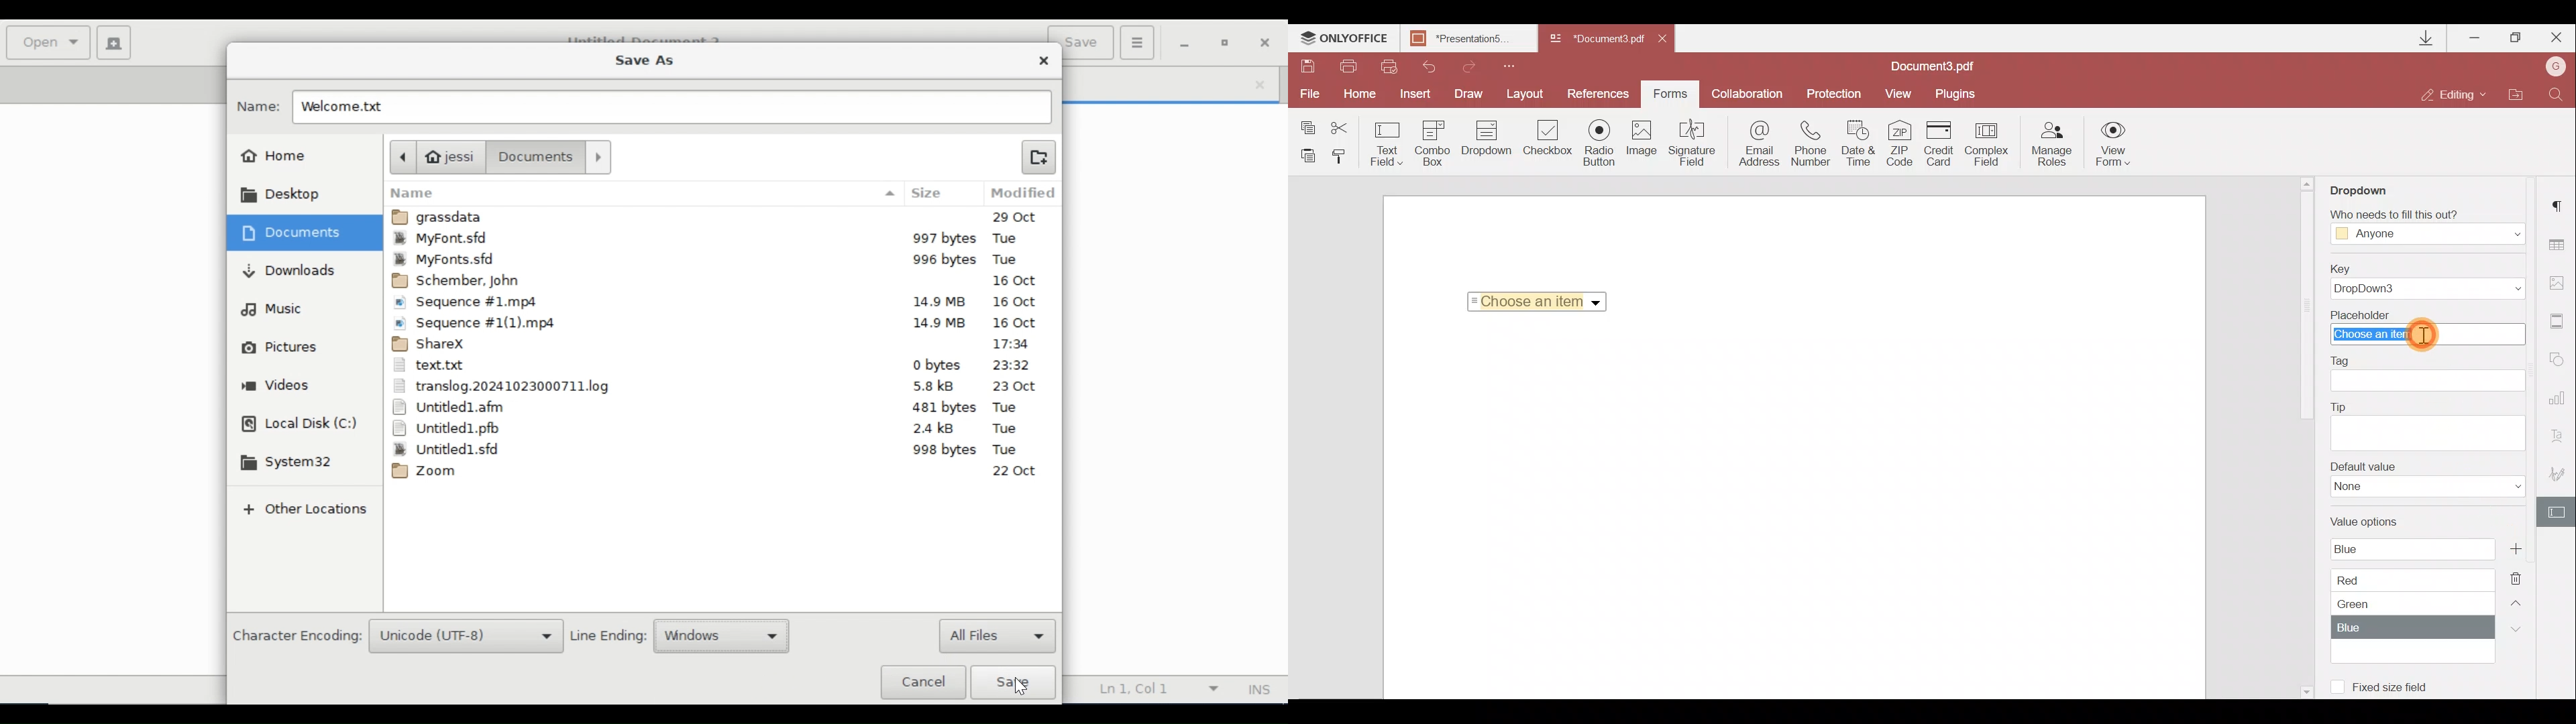 The height and width of the screenshot is (728, 2576). Describe the element at coordinates (1470, 65) in the screenshot. I see `Redo` at that location.